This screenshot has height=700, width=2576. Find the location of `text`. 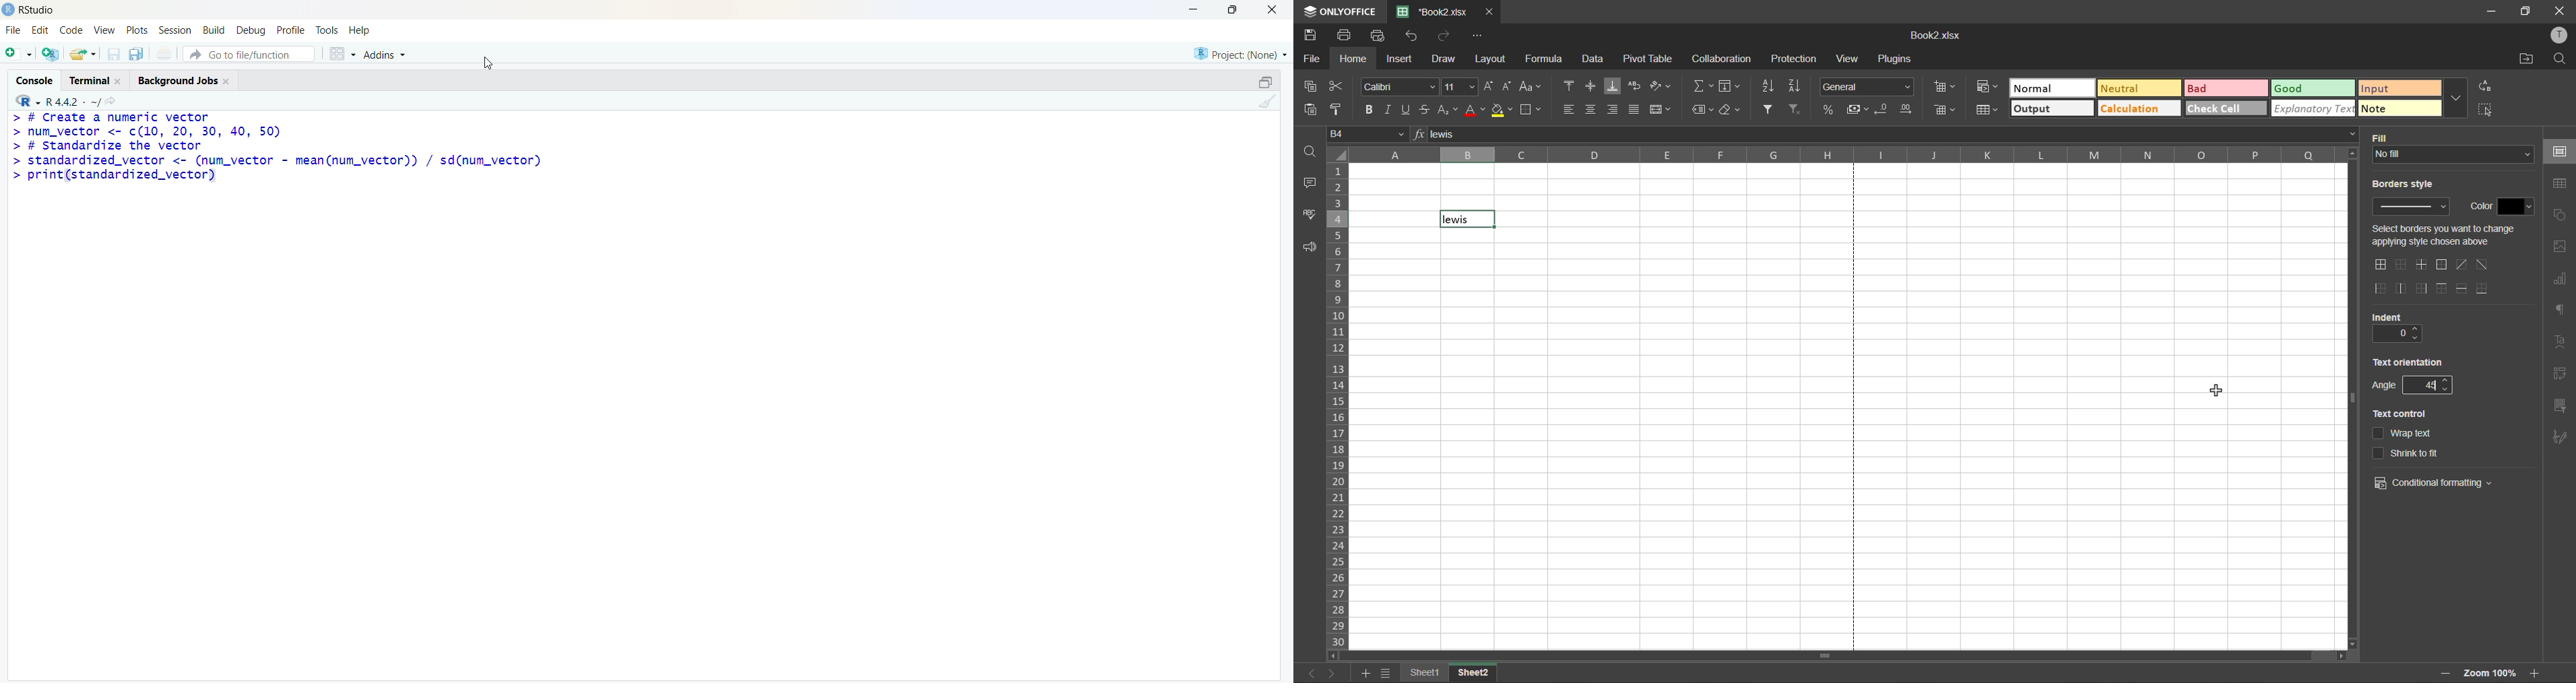

text is located at coordinates (2565, 343).